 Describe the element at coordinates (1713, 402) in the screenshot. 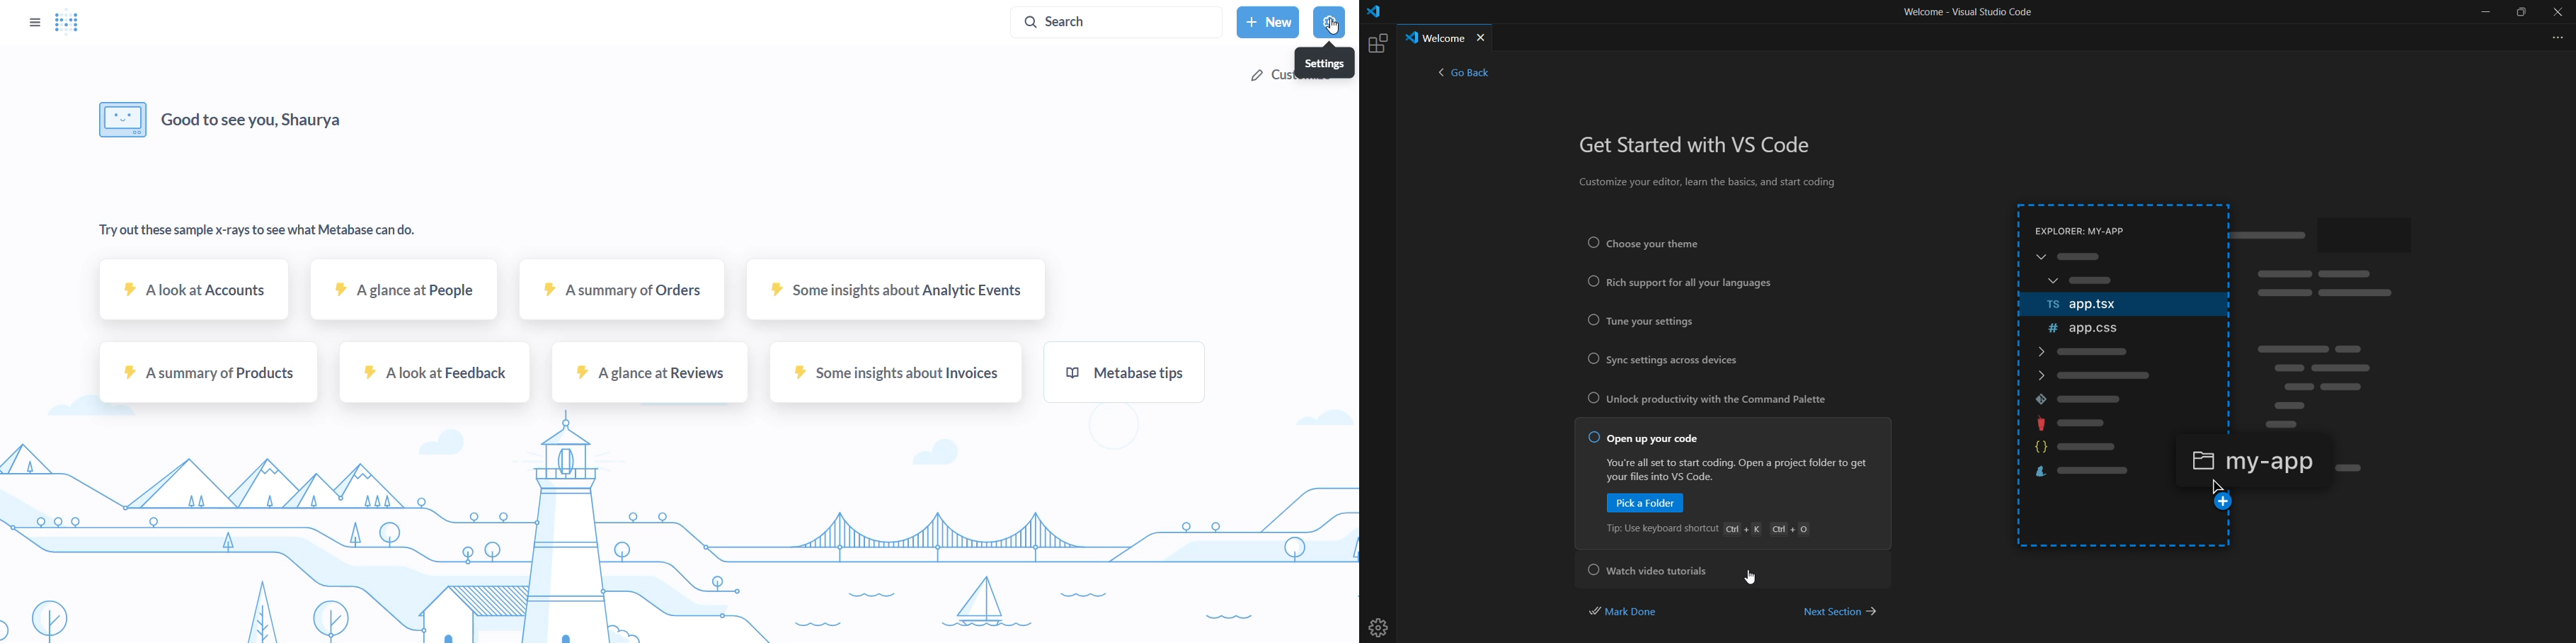

I see `unlock productivity with the command palette` at that location.